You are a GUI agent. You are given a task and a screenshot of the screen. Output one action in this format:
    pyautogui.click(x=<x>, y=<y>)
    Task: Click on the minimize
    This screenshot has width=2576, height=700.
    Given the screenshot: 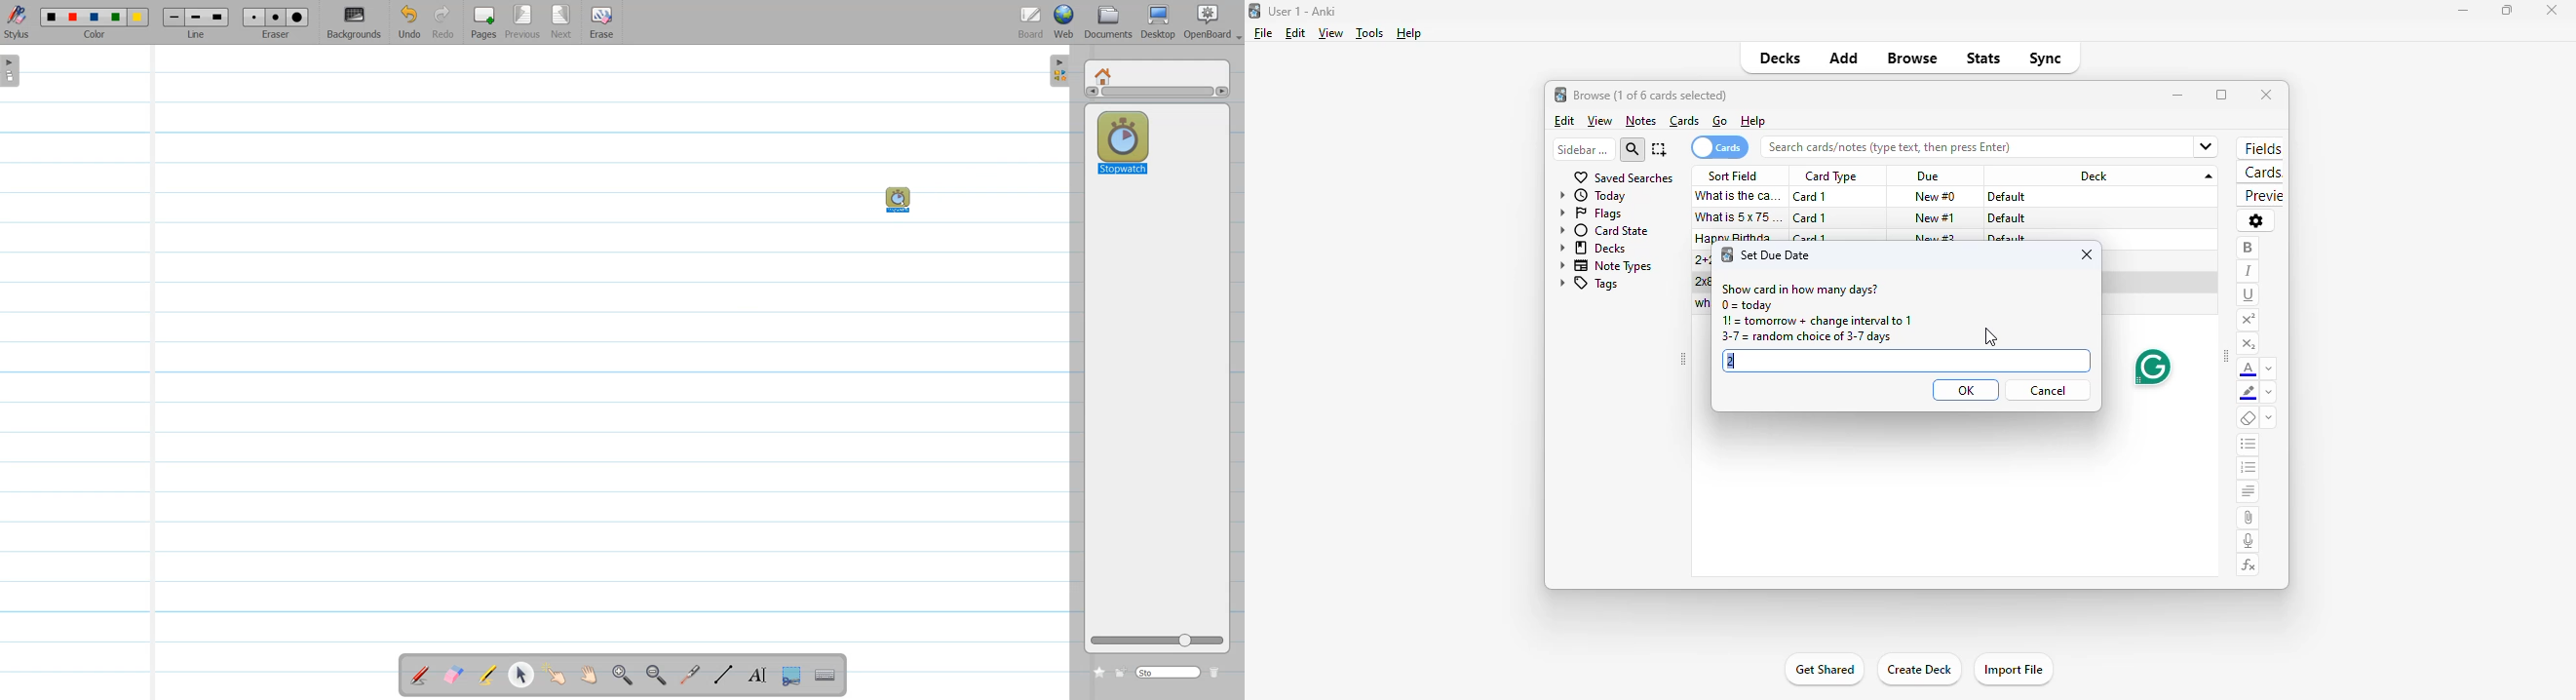 What is the action you would take?
    pyautogui.click(x=2178, y=95)
    